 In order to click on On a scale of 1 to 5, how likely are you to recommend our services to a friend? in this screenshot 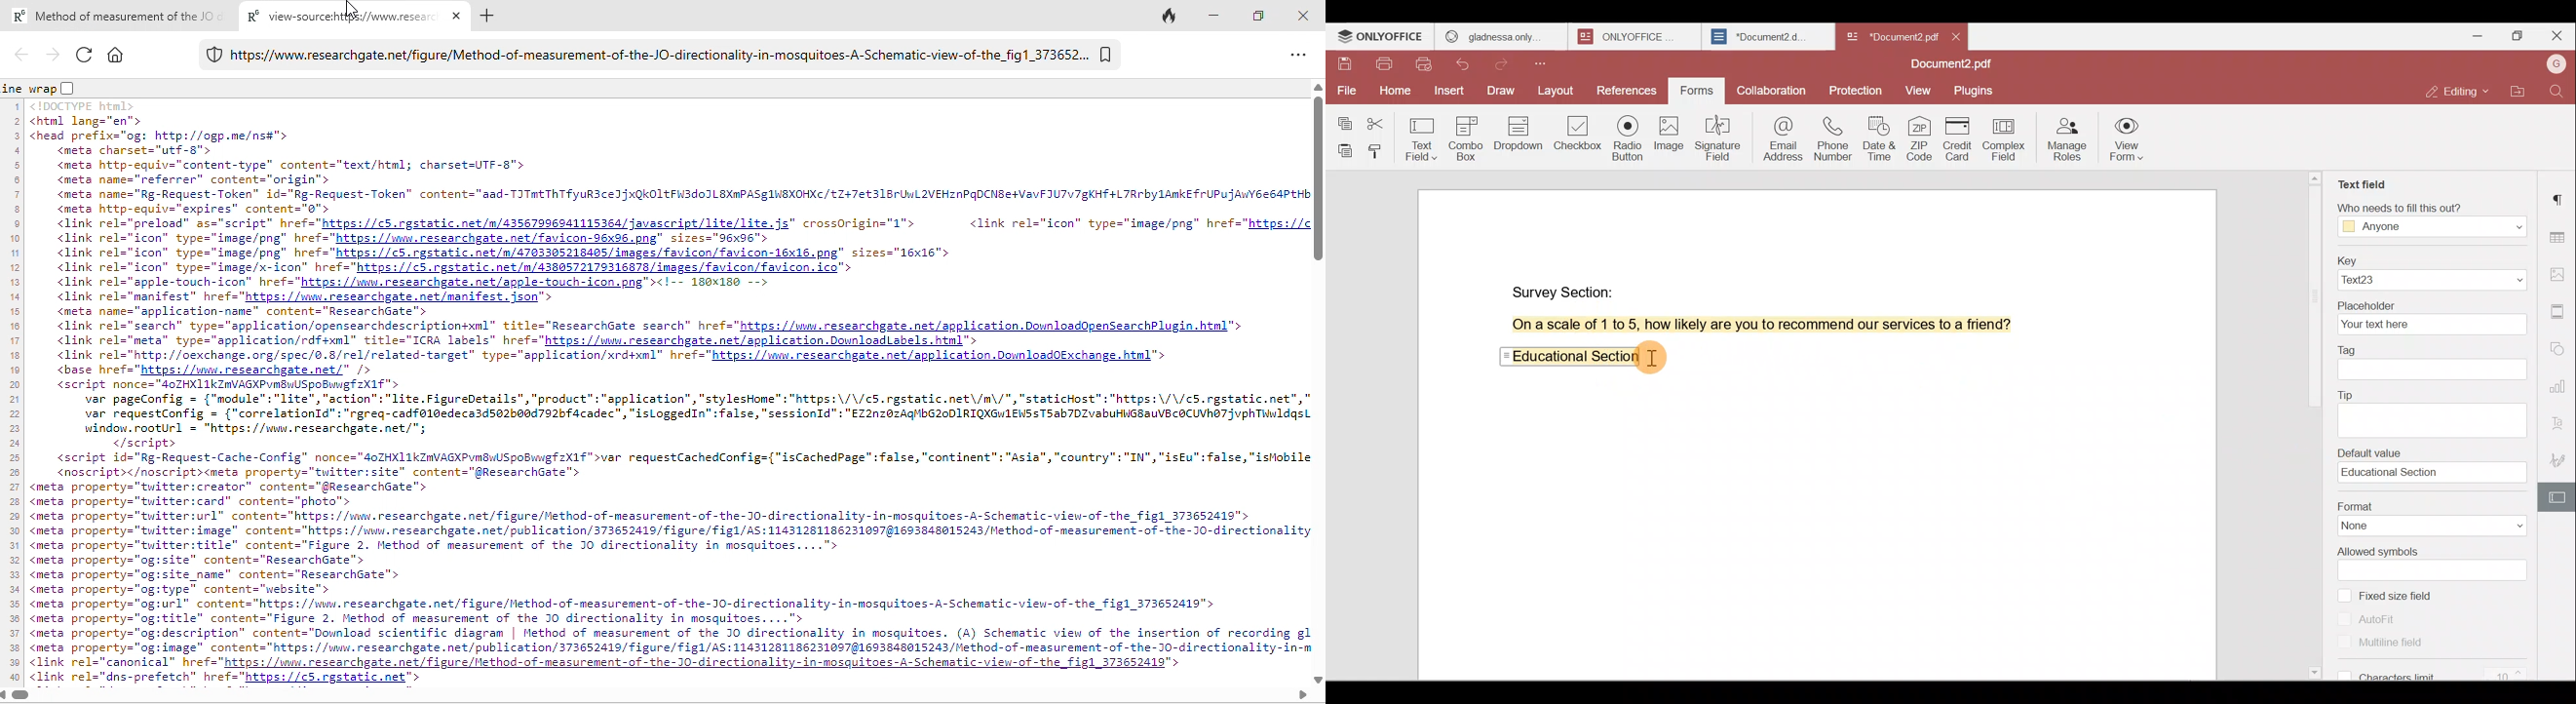, I will do `click(1747, 325)`.